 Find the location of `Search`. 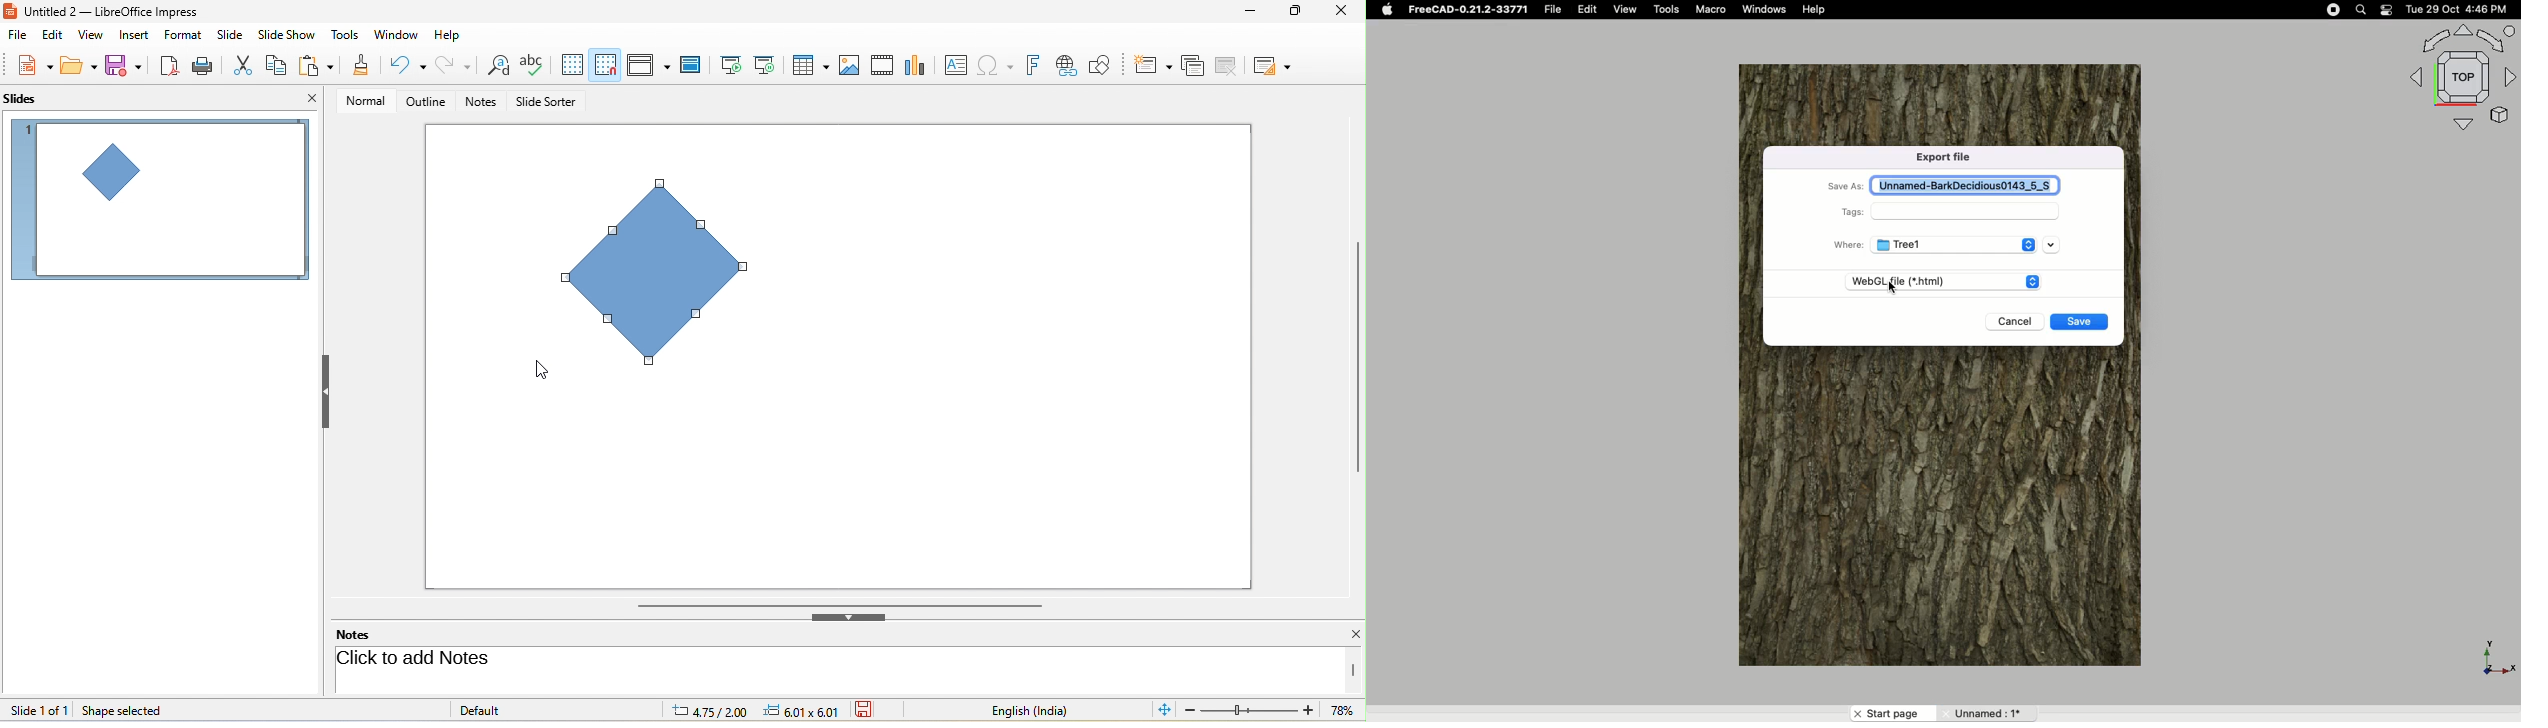

Search is located at coordinates (2362, 10).